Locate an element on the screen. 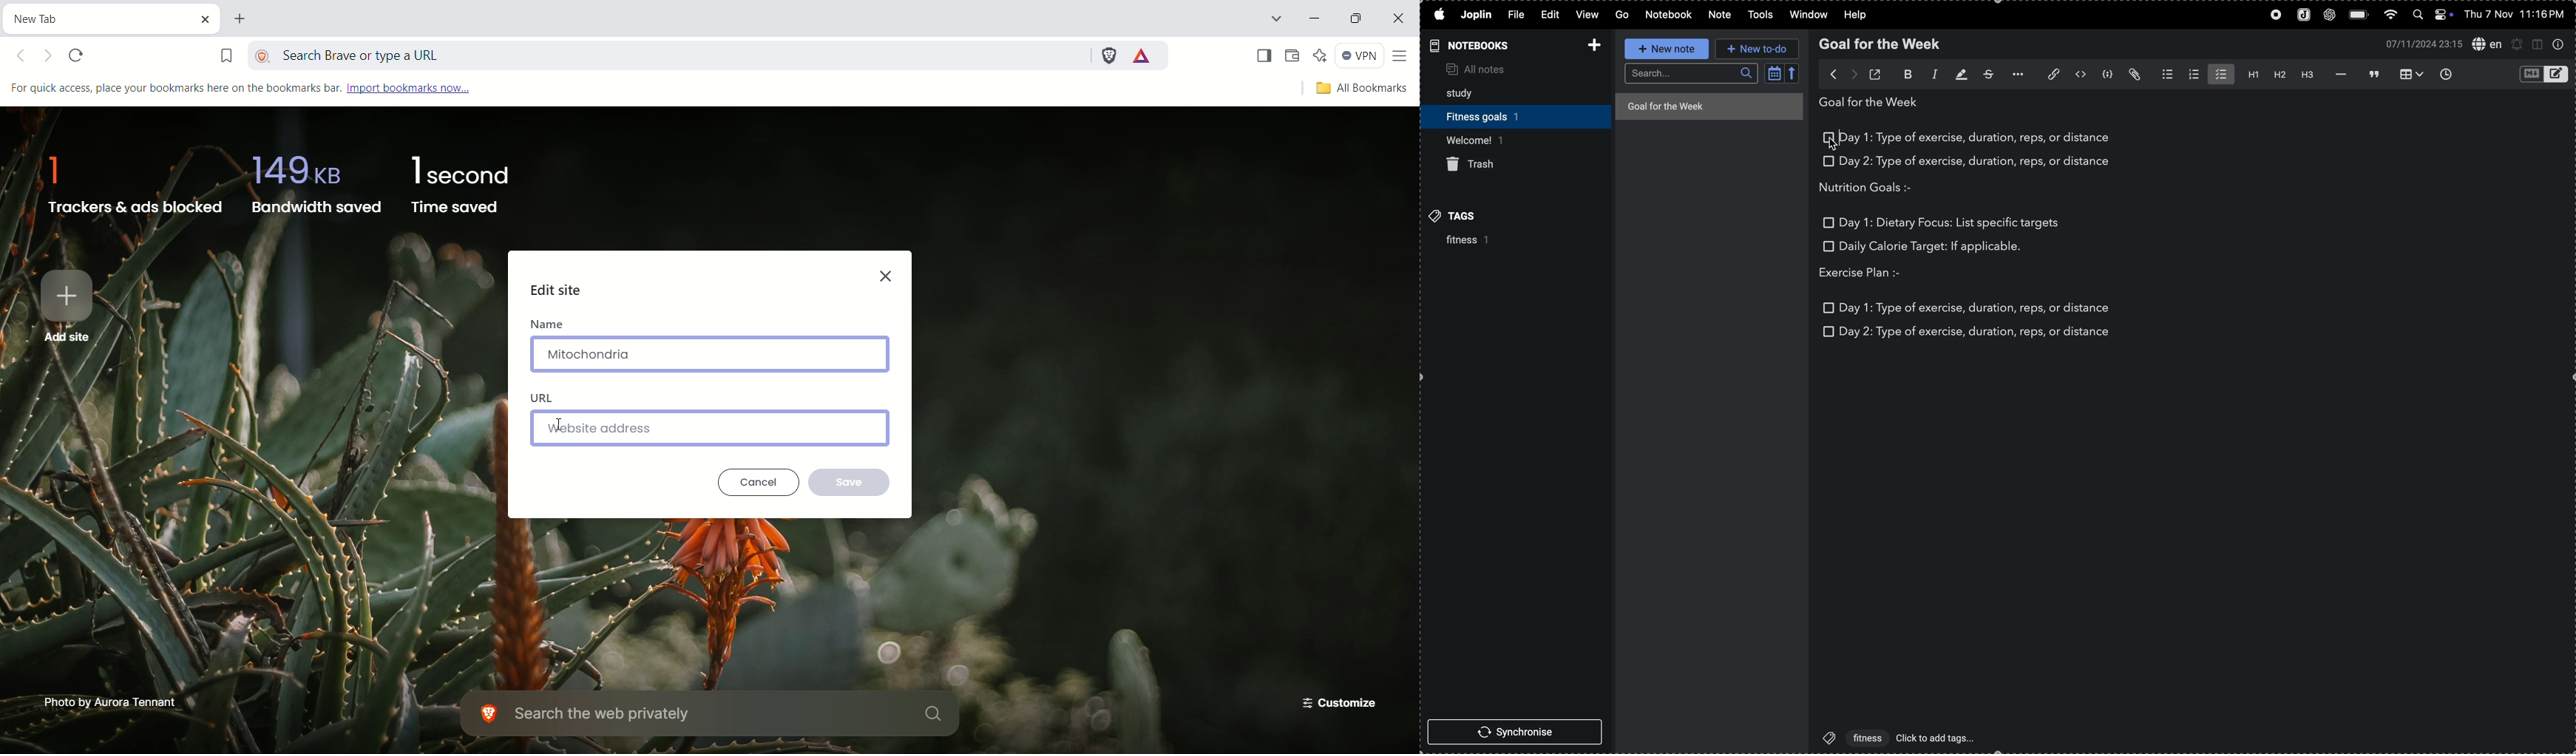  synchronise is located at coordinates (1513, 732).